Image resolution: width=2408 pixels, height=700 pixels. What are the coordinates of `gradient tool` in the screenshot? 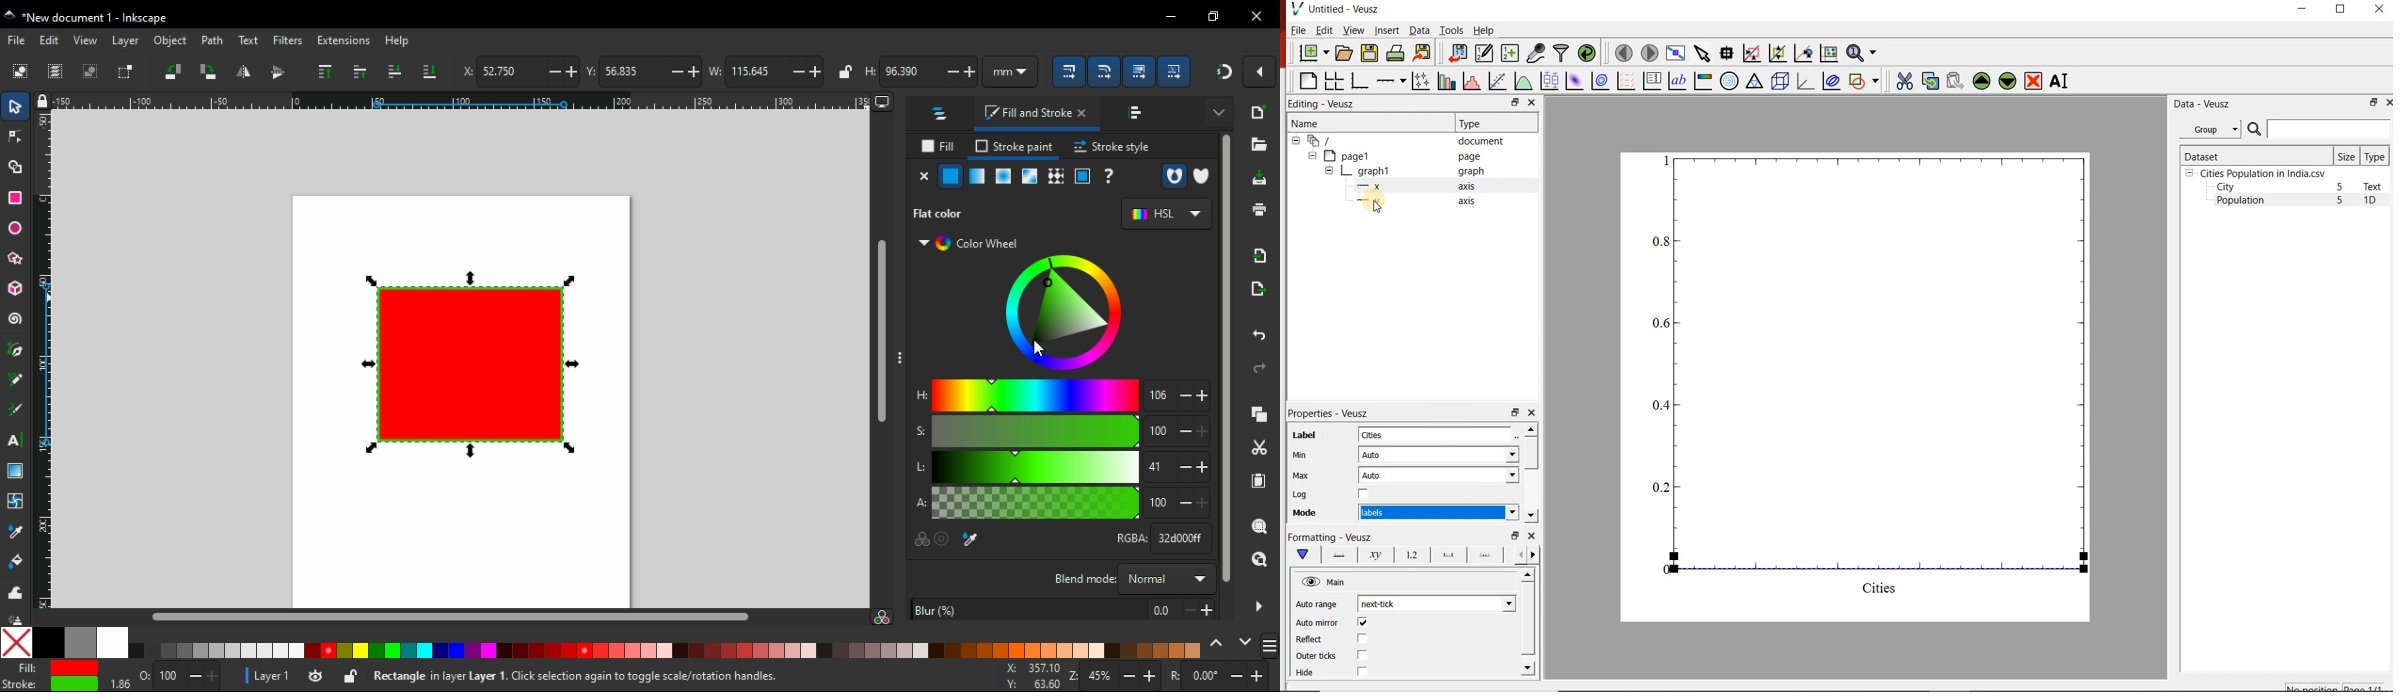 It's located at (15, 471).